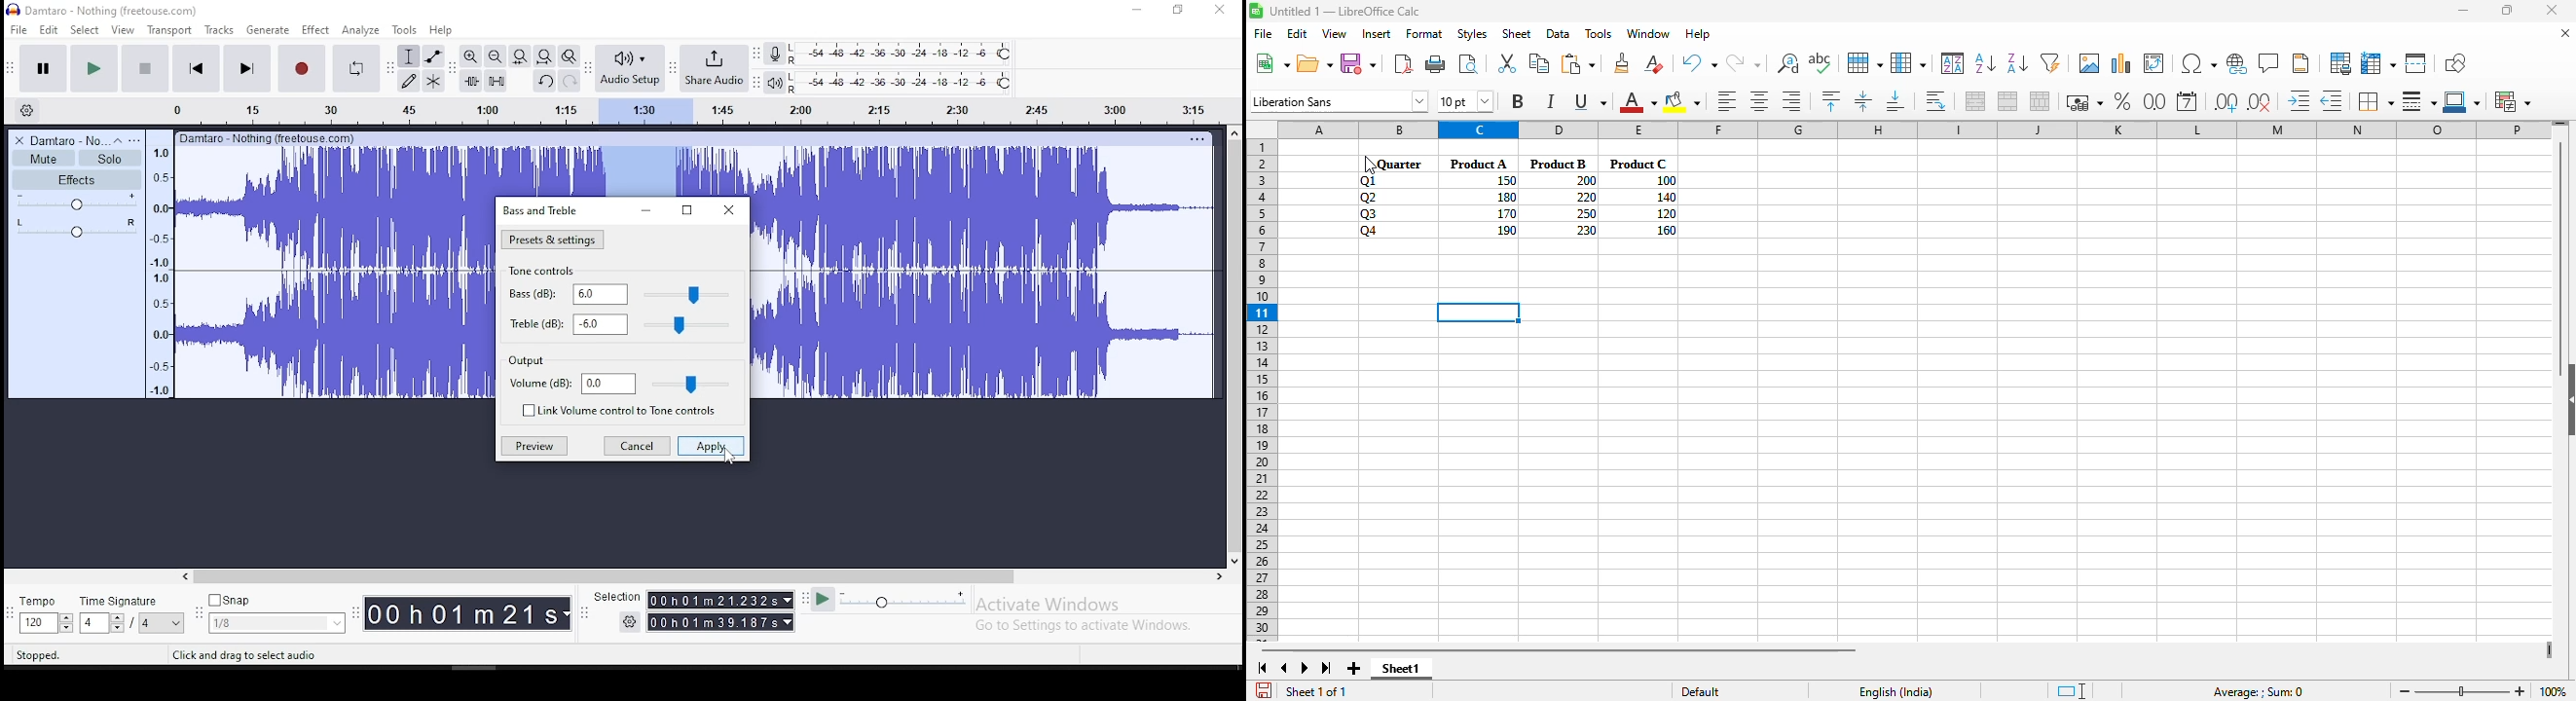 The width and height of the screenshot is (2576, 728). I want to click on 220, so click(1586, 197).